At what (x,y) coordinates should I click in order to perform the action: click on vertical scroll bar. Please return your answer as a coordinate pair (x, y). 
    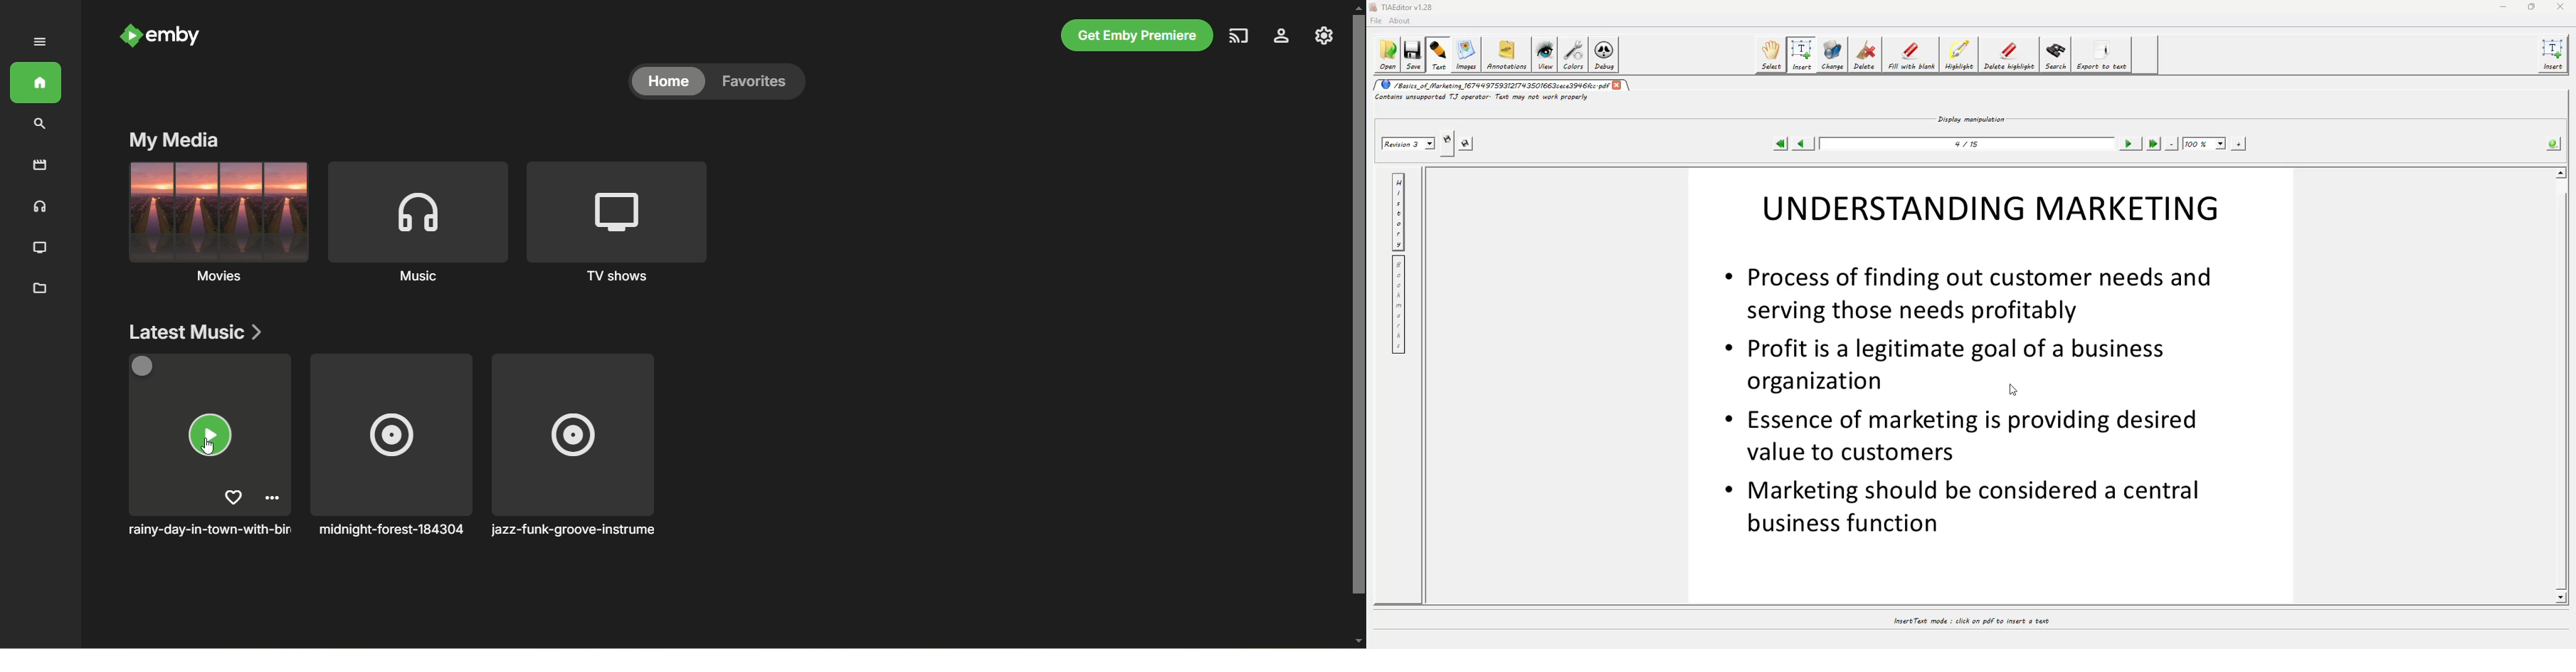
    Looking at the image, I should click on (1358, 324).